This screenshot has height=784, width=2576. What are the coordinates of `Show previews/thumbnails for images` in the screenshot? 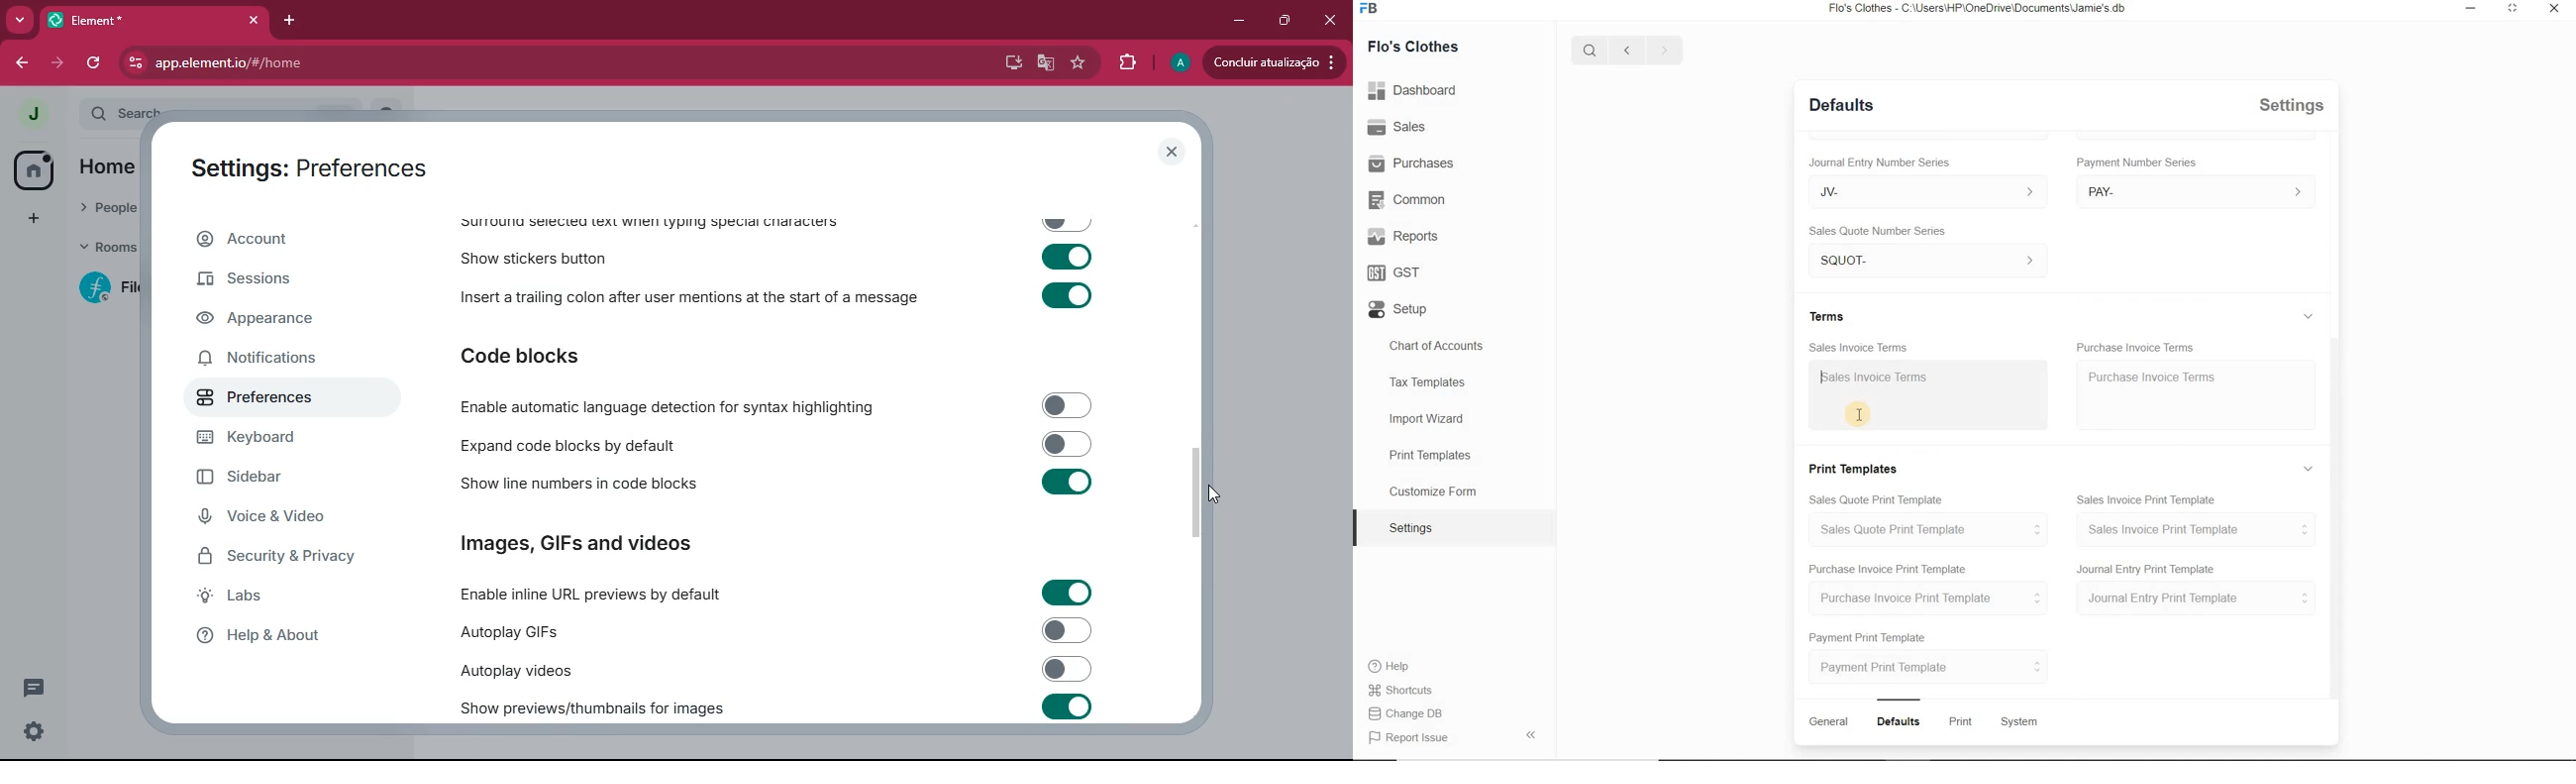 It's located at (778, 707).